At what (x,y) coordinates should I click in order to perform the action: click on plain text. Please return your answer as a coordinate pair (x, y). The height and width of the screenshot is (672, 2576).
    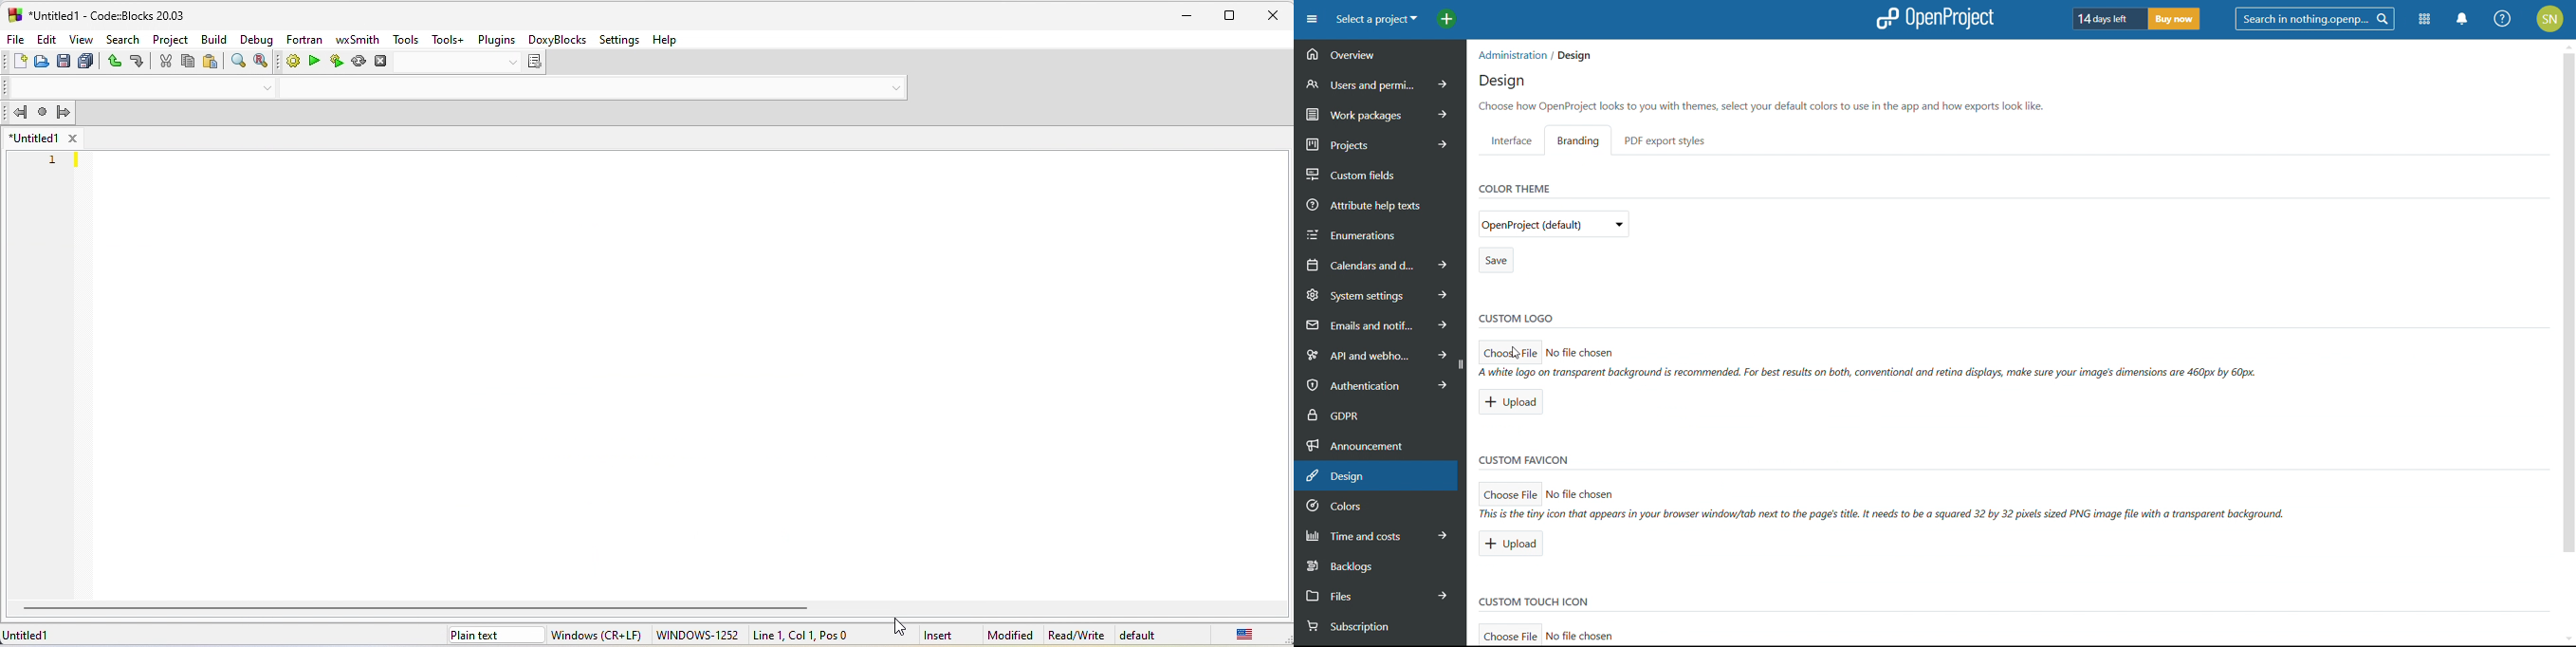
    Looking at the image, I should click on (496, 635).